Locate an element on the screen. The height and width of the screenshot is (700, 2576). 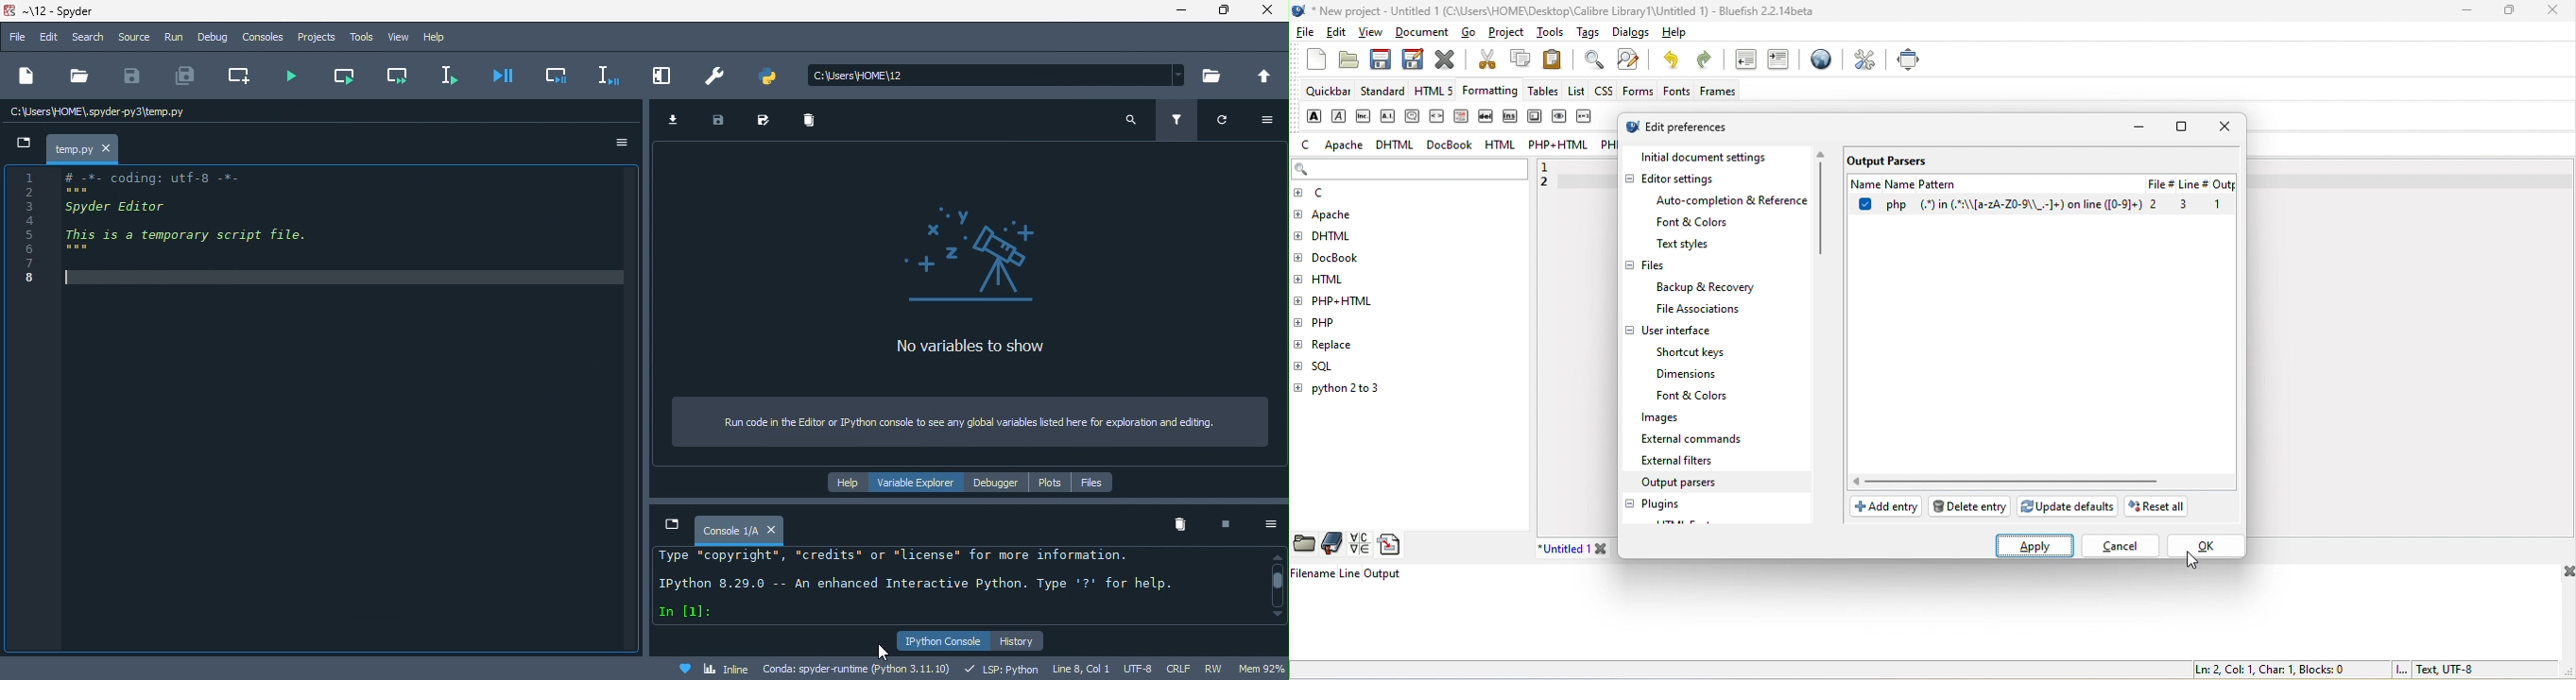
projects is located at coordinates (317, 37).